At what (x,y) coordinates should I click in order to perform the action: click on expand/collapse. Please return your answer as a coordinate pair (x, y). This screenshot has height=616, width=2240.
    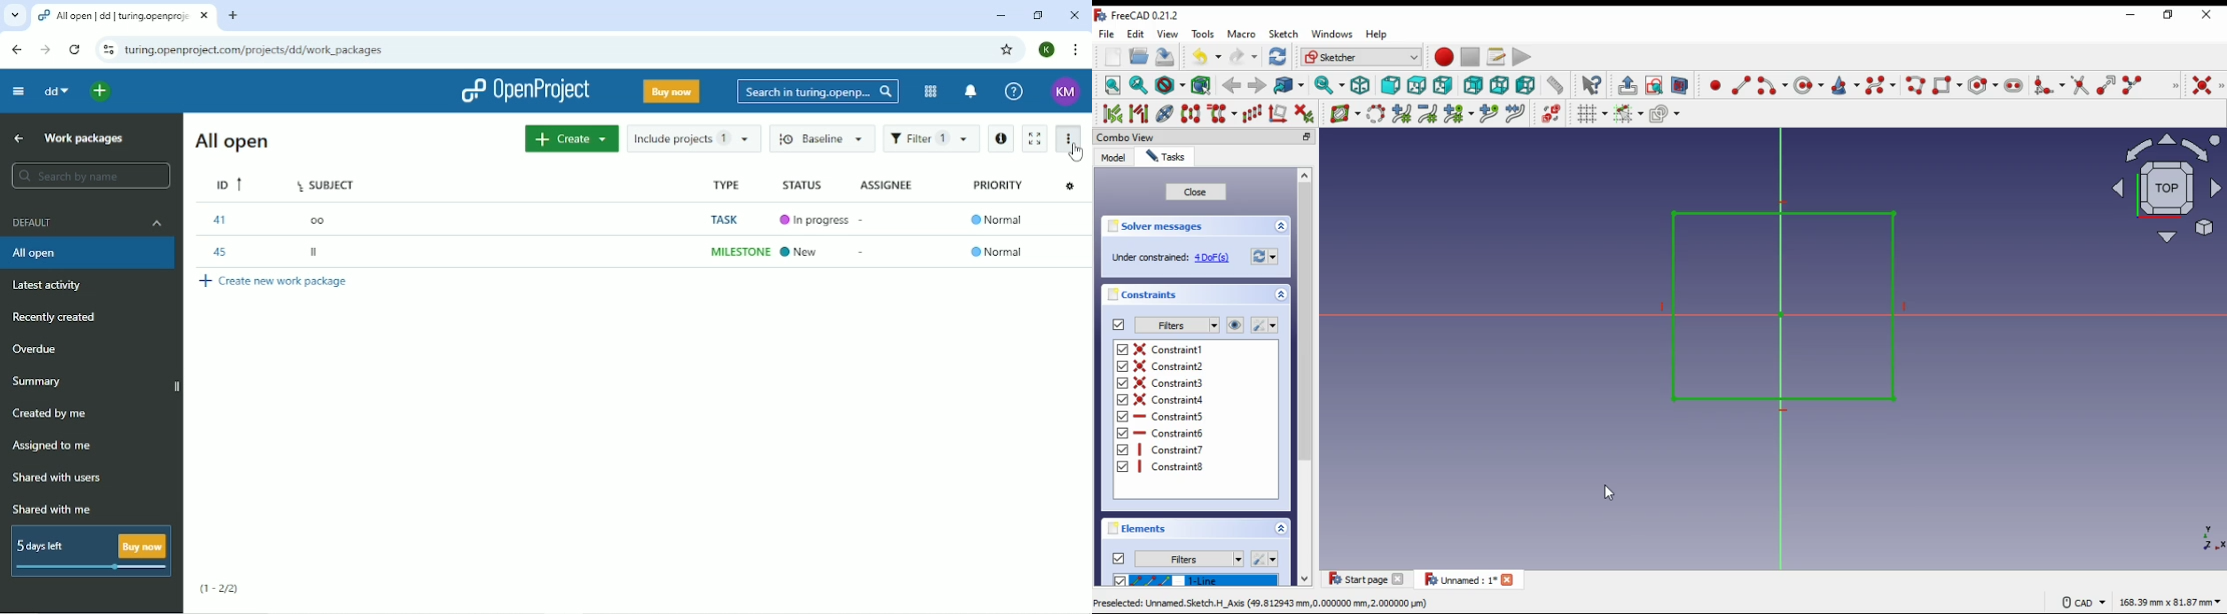
    Looking at the image, I should click on (1282, 295).